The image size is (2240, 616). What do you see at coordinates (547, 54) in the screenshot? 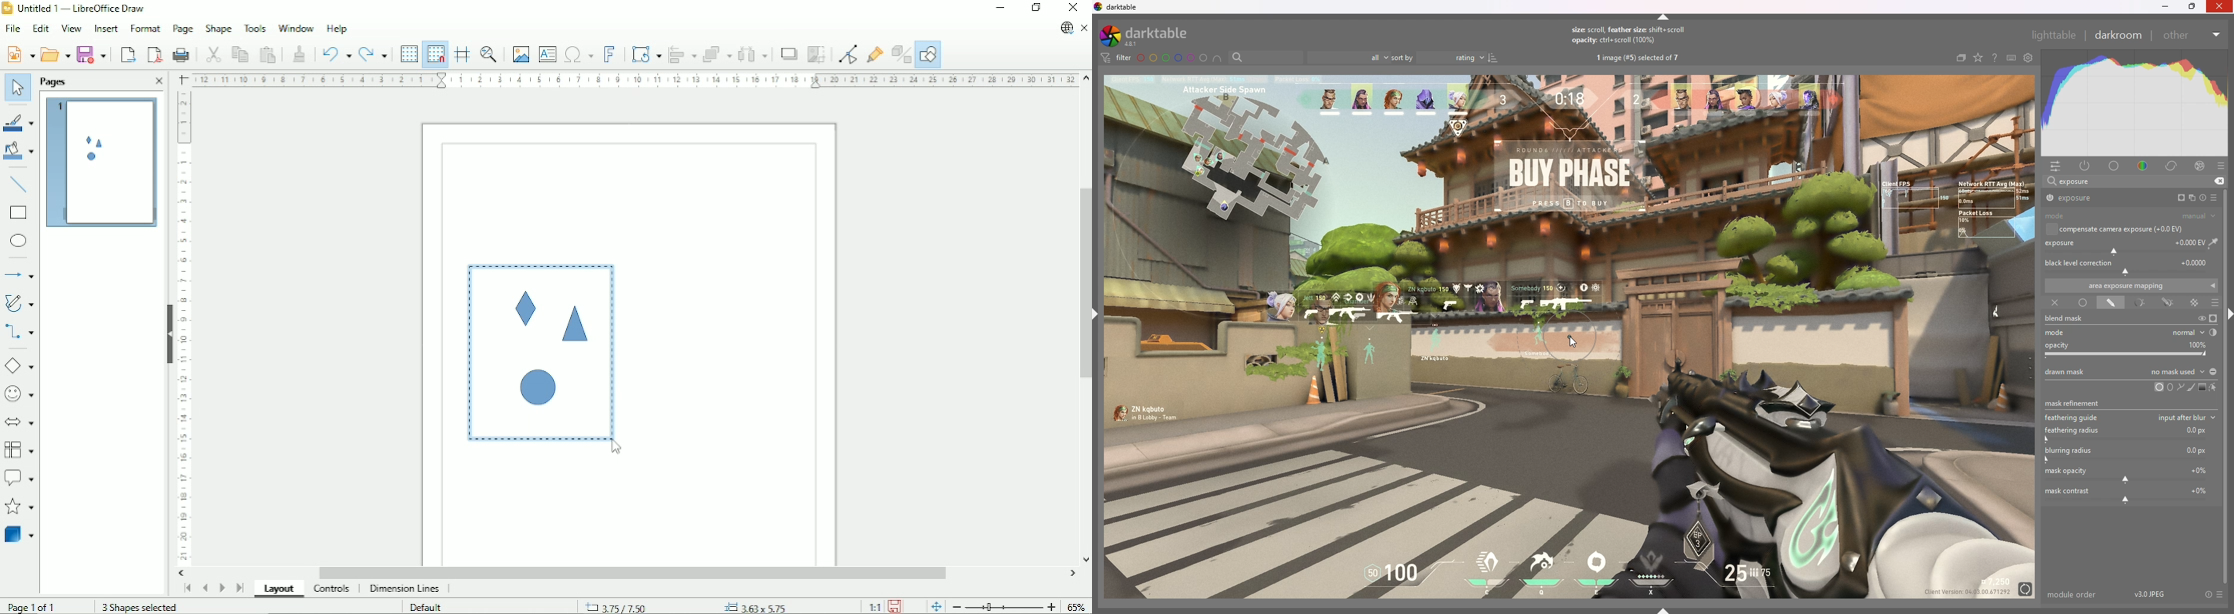
I see `Insert text box` at bounding box center [547, 54].